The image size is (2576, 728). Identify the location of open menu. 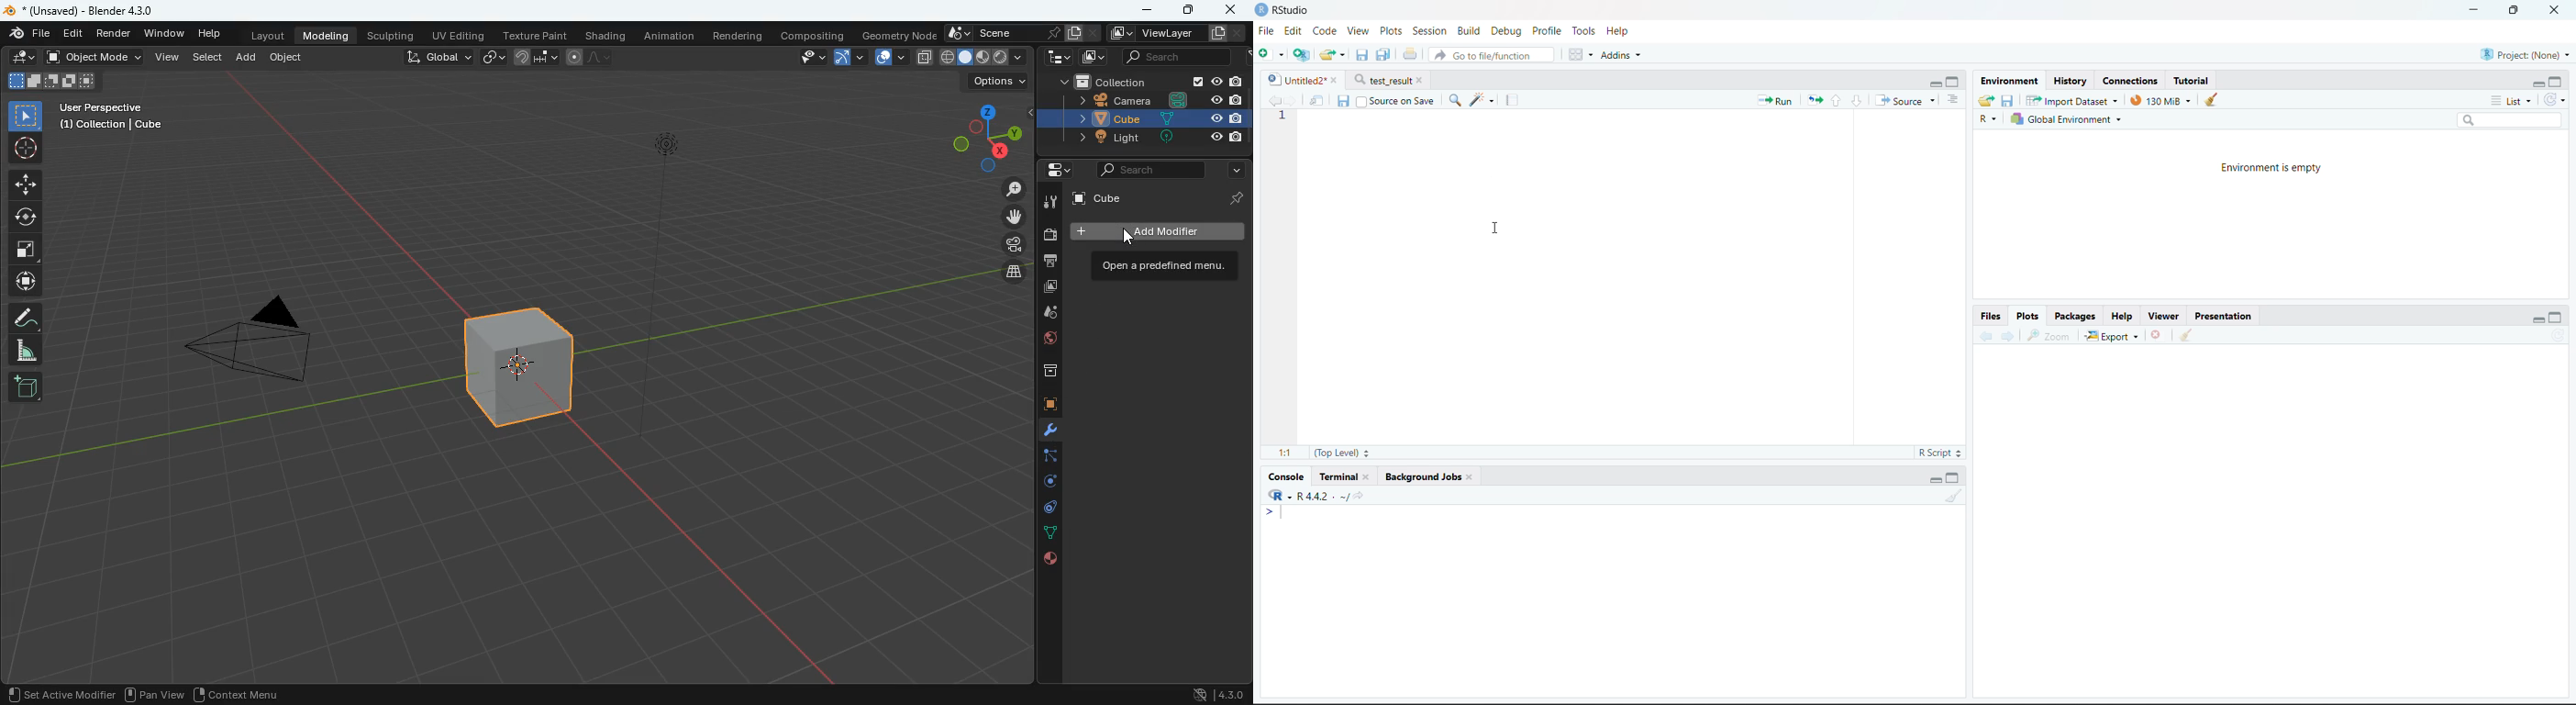
(1160, 265).